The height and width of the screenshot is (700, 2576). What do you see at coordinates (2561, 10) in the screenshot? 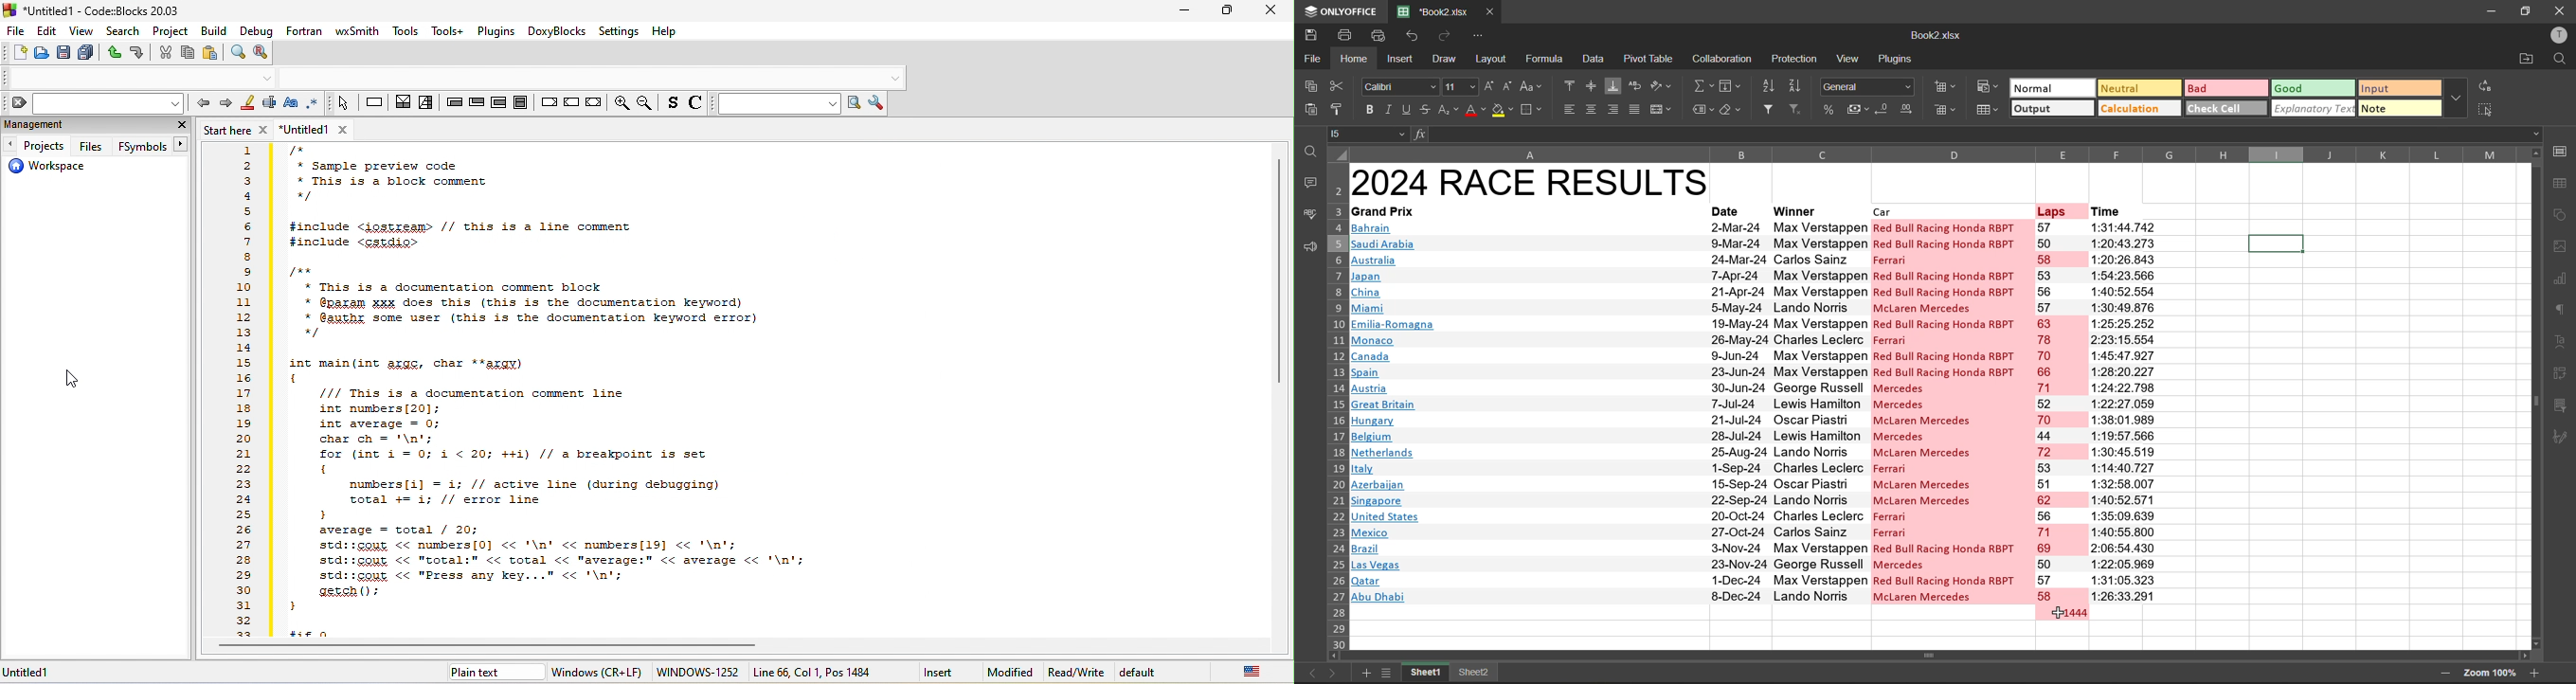
I see `close` at bounding box center [2561, 10].